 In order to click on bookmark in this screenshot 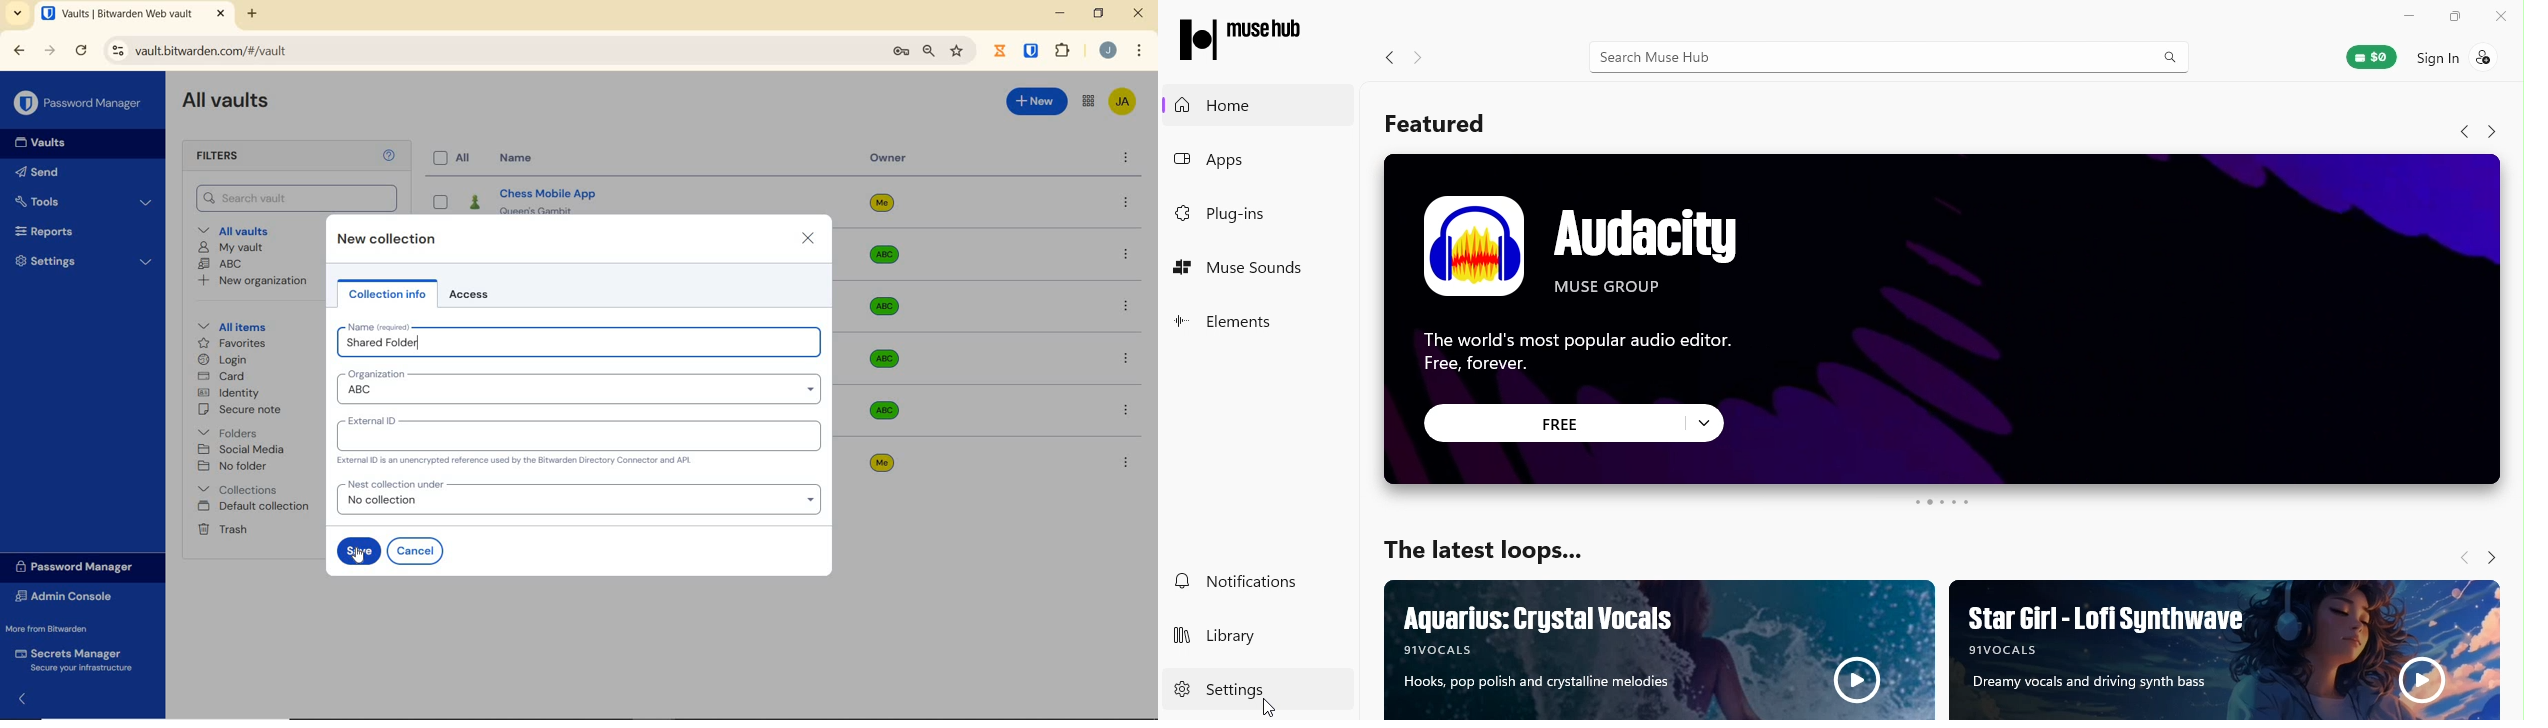, I will do `click(957, 52)`.